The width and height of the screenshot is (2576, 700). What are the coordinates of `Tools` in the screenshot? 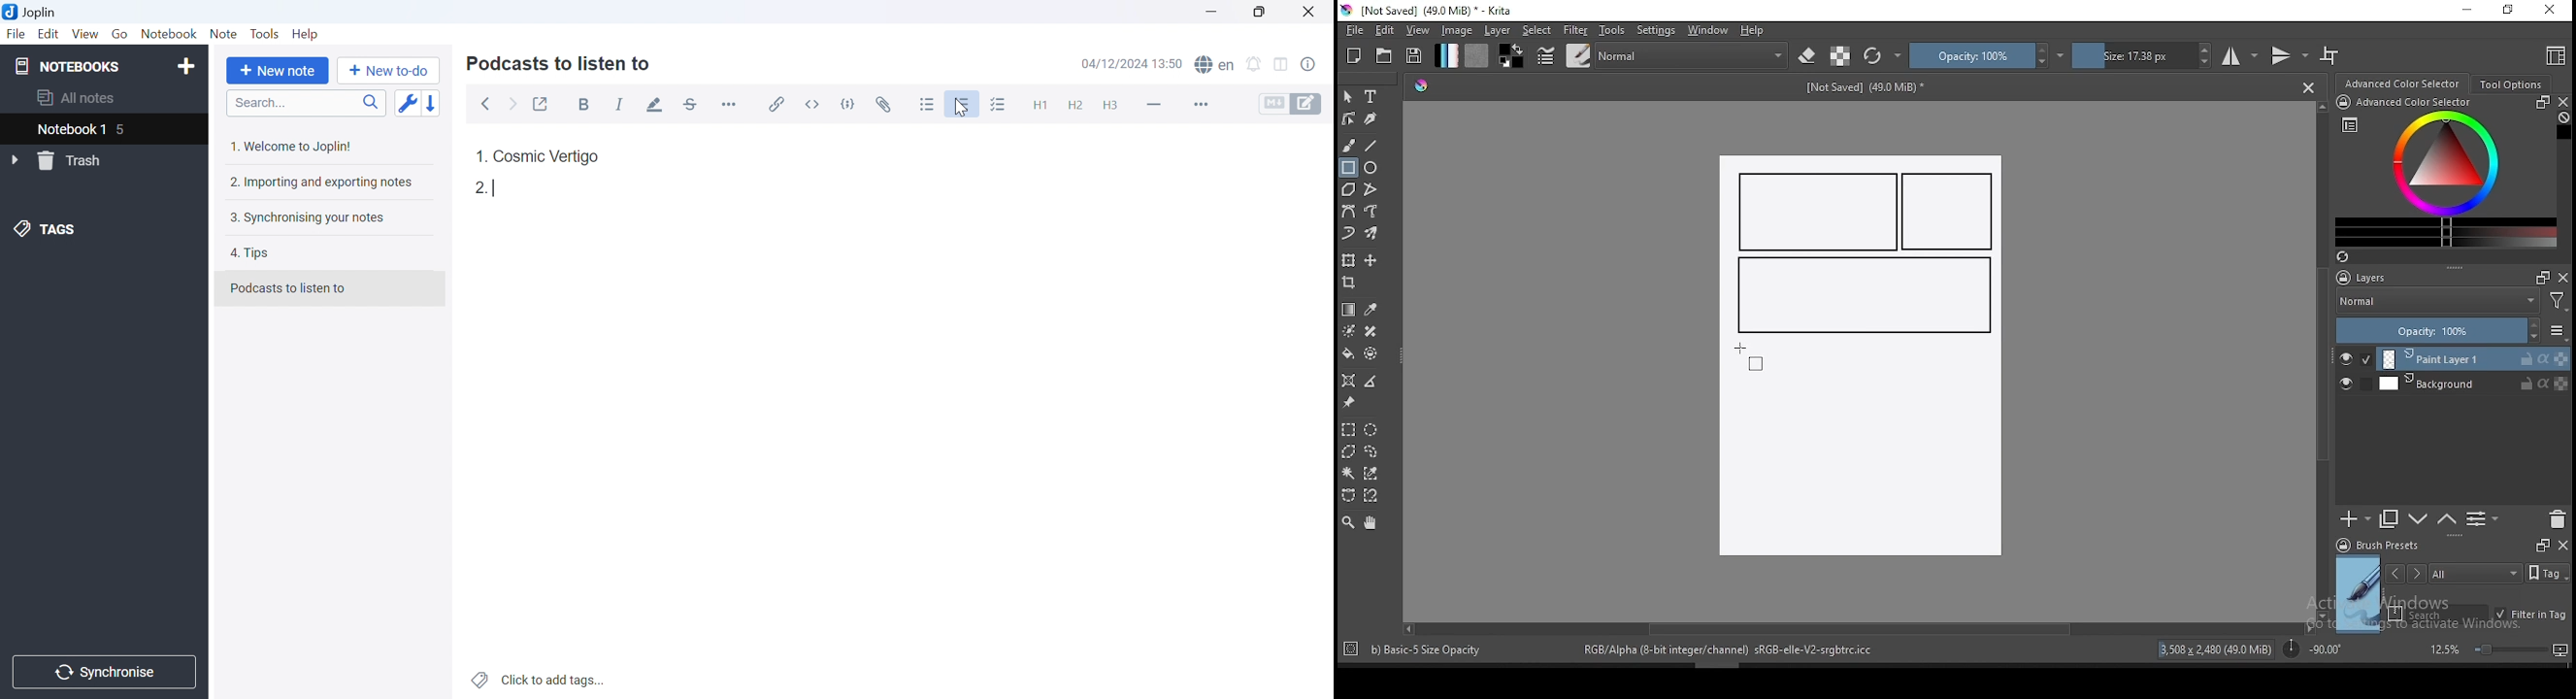 It's located at (265, 33).